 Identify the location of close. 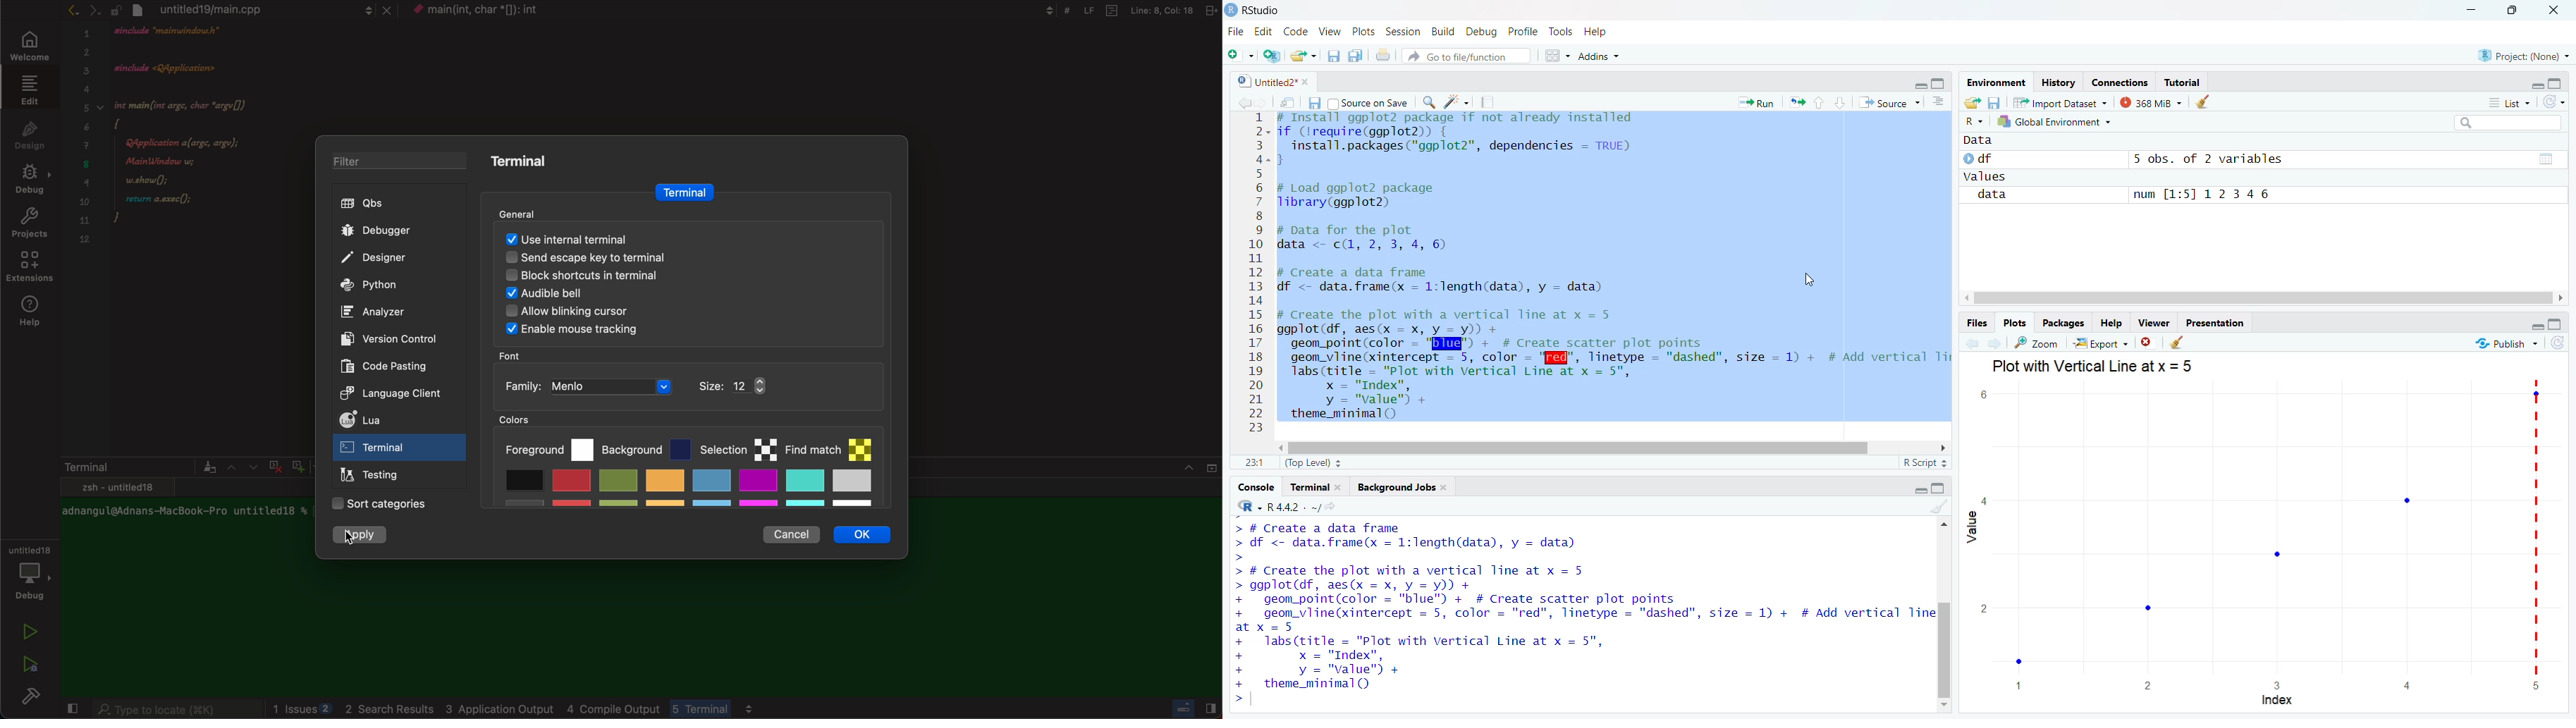
(2558, 11).